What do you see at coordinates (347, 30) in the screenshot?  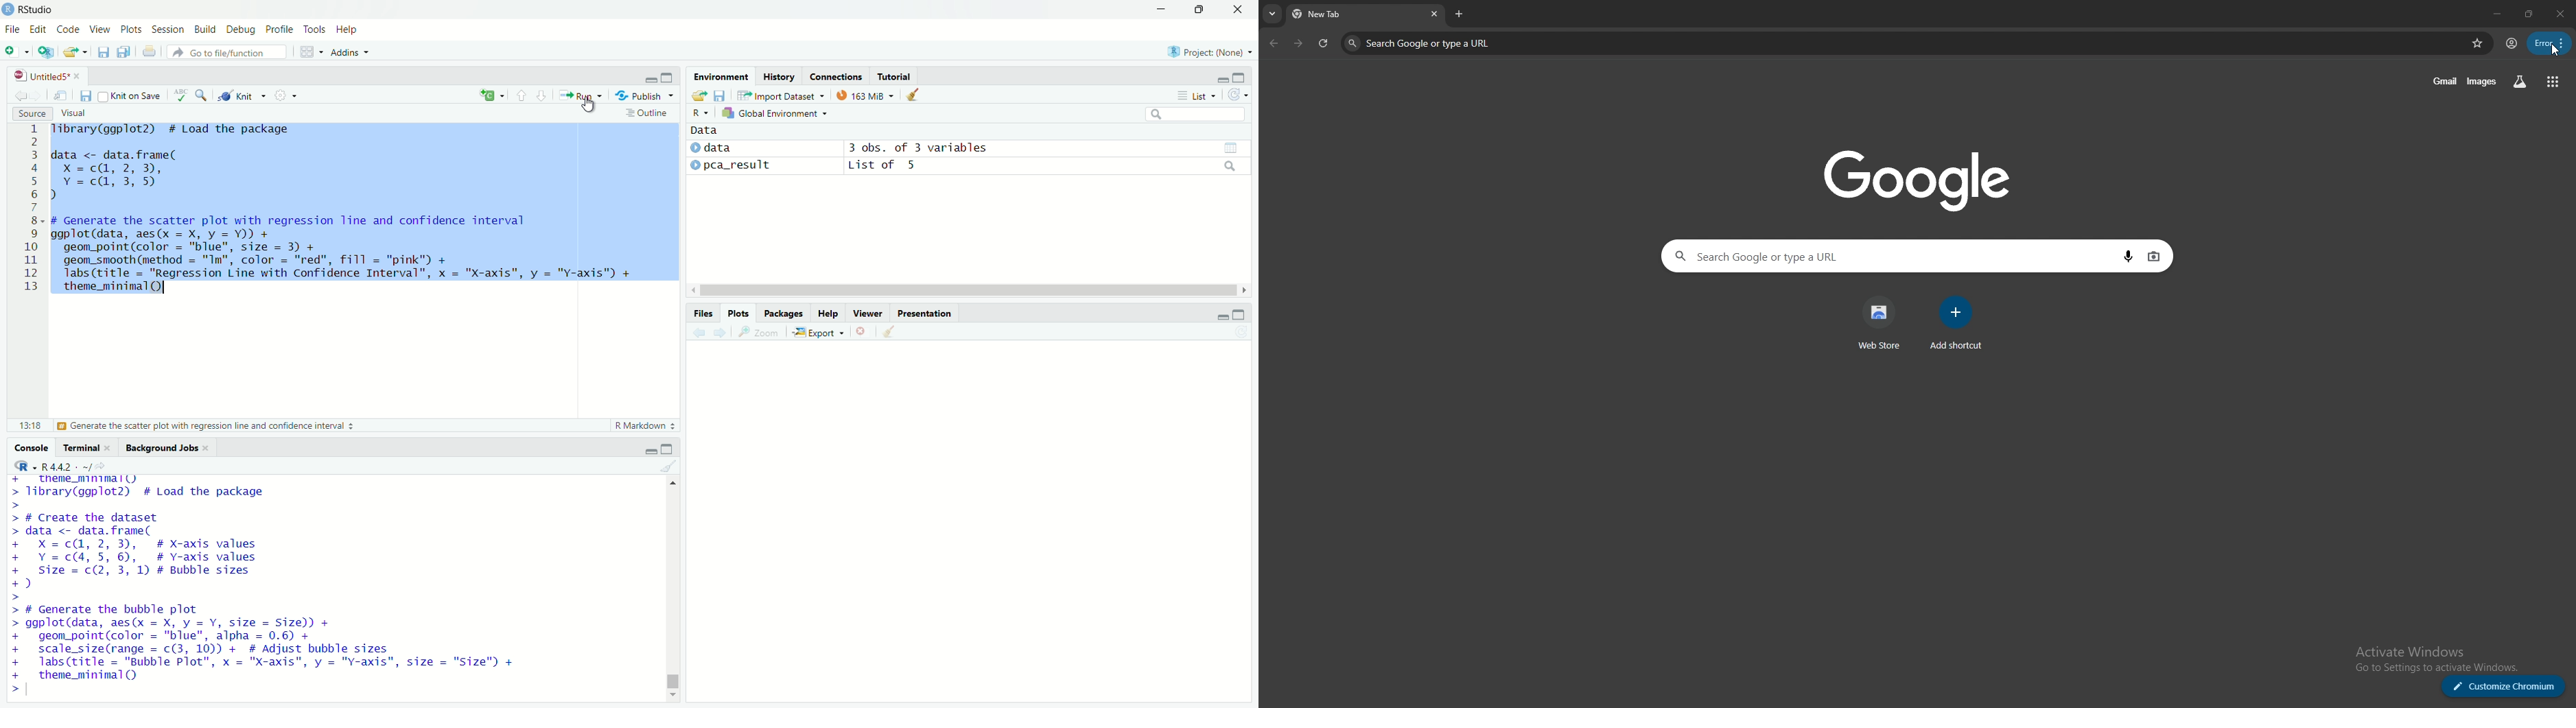 I see `Help` at bounding box center [347, 30].